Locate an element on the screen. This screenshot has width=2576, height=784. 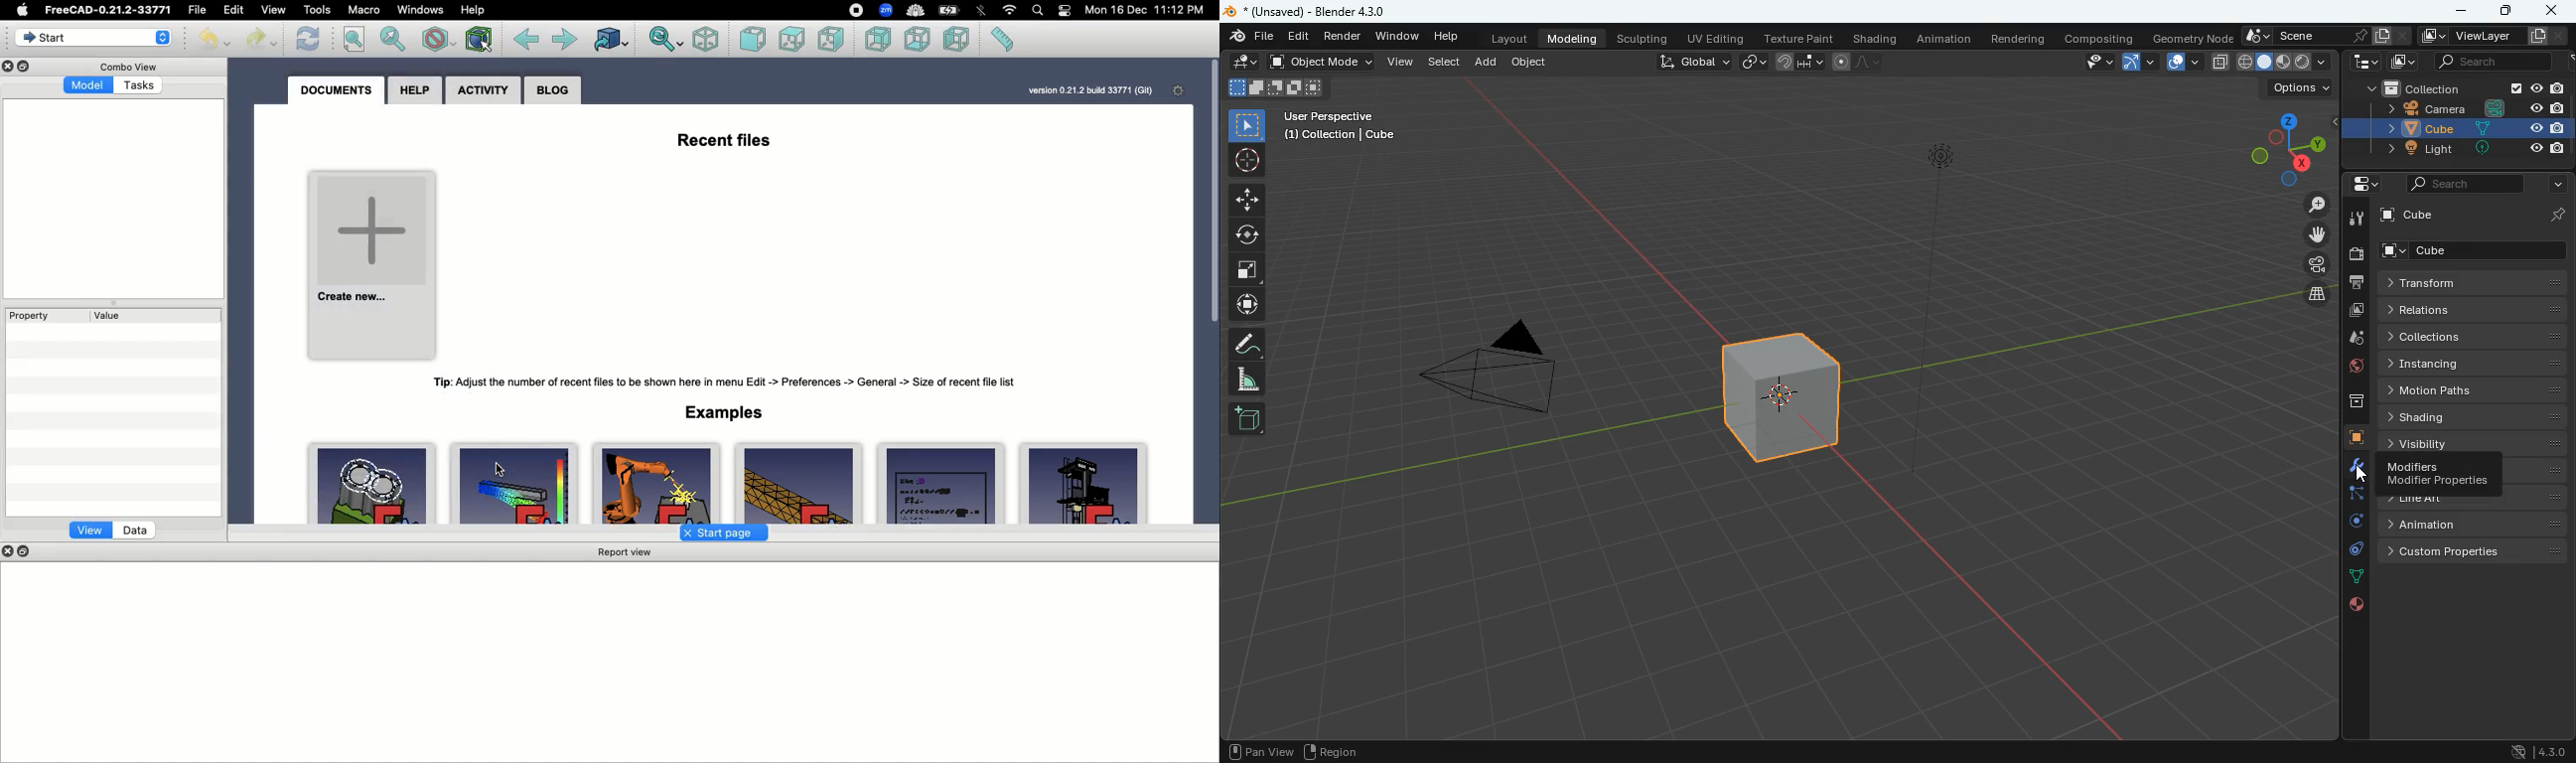
Combo view is located at coordinates (129, 66).